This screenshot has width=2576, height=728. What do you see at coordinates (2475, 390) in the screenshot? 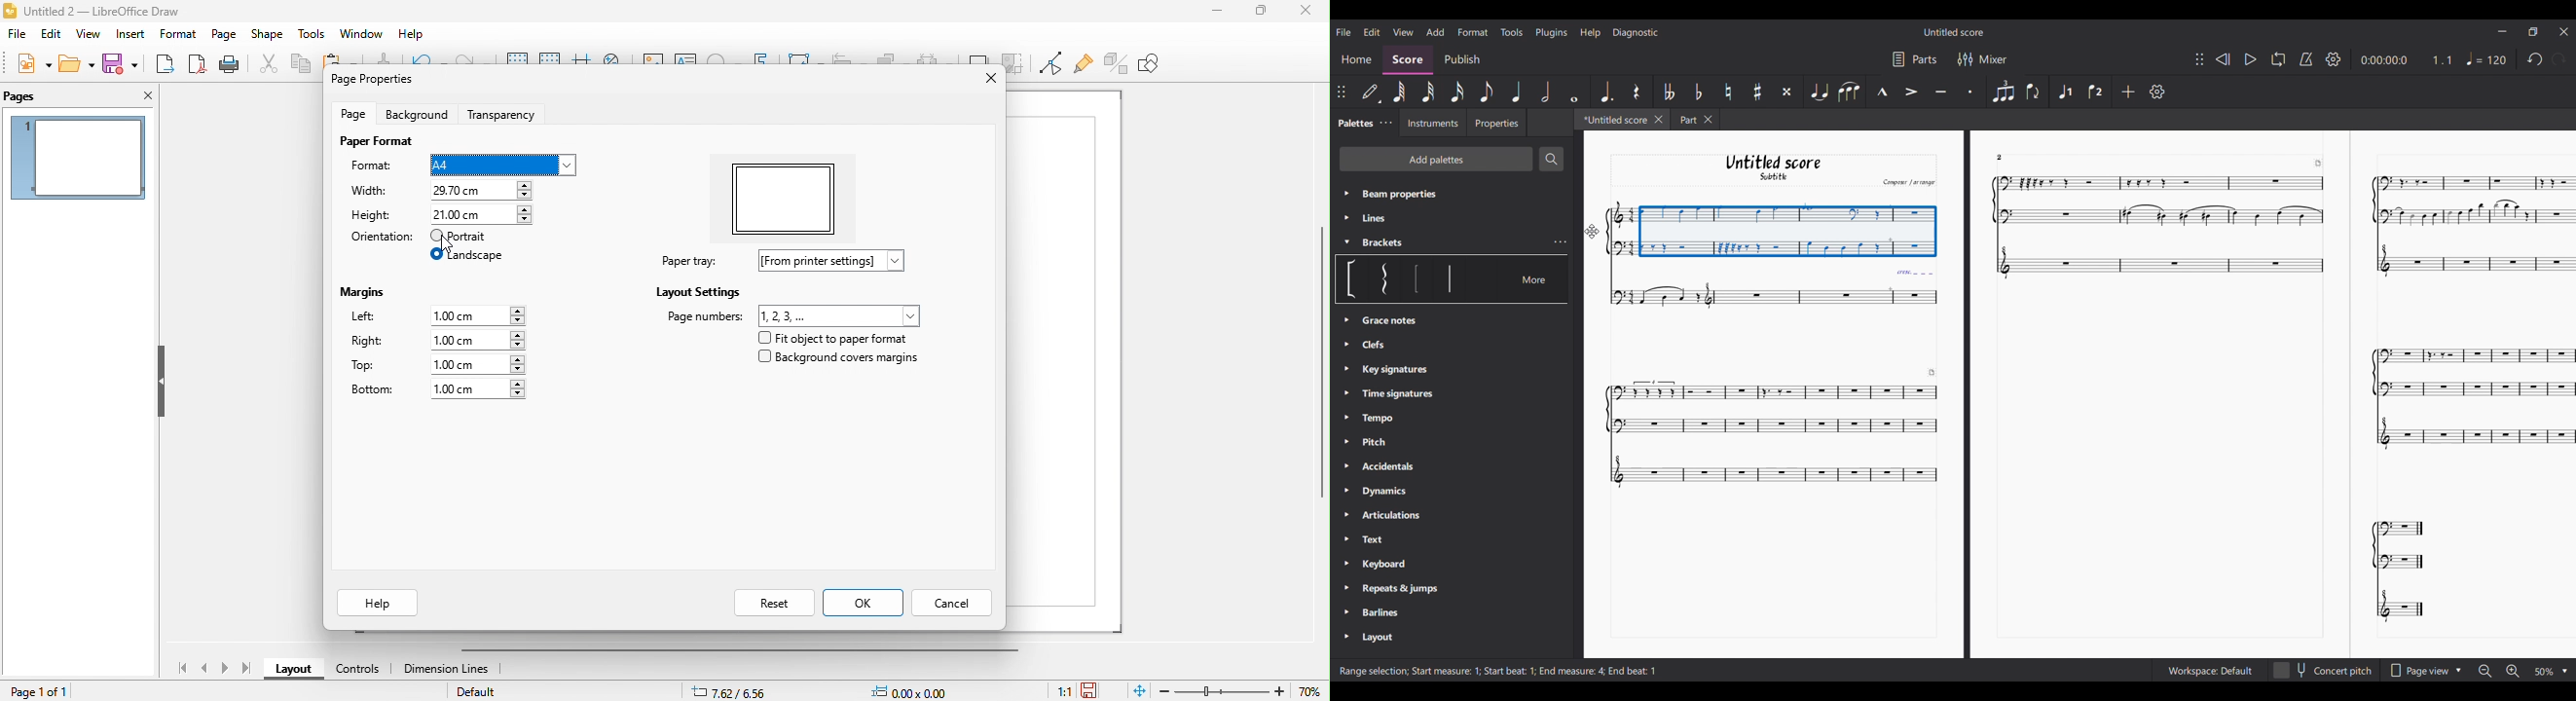
I see `` at bounding box center [2475, 390].